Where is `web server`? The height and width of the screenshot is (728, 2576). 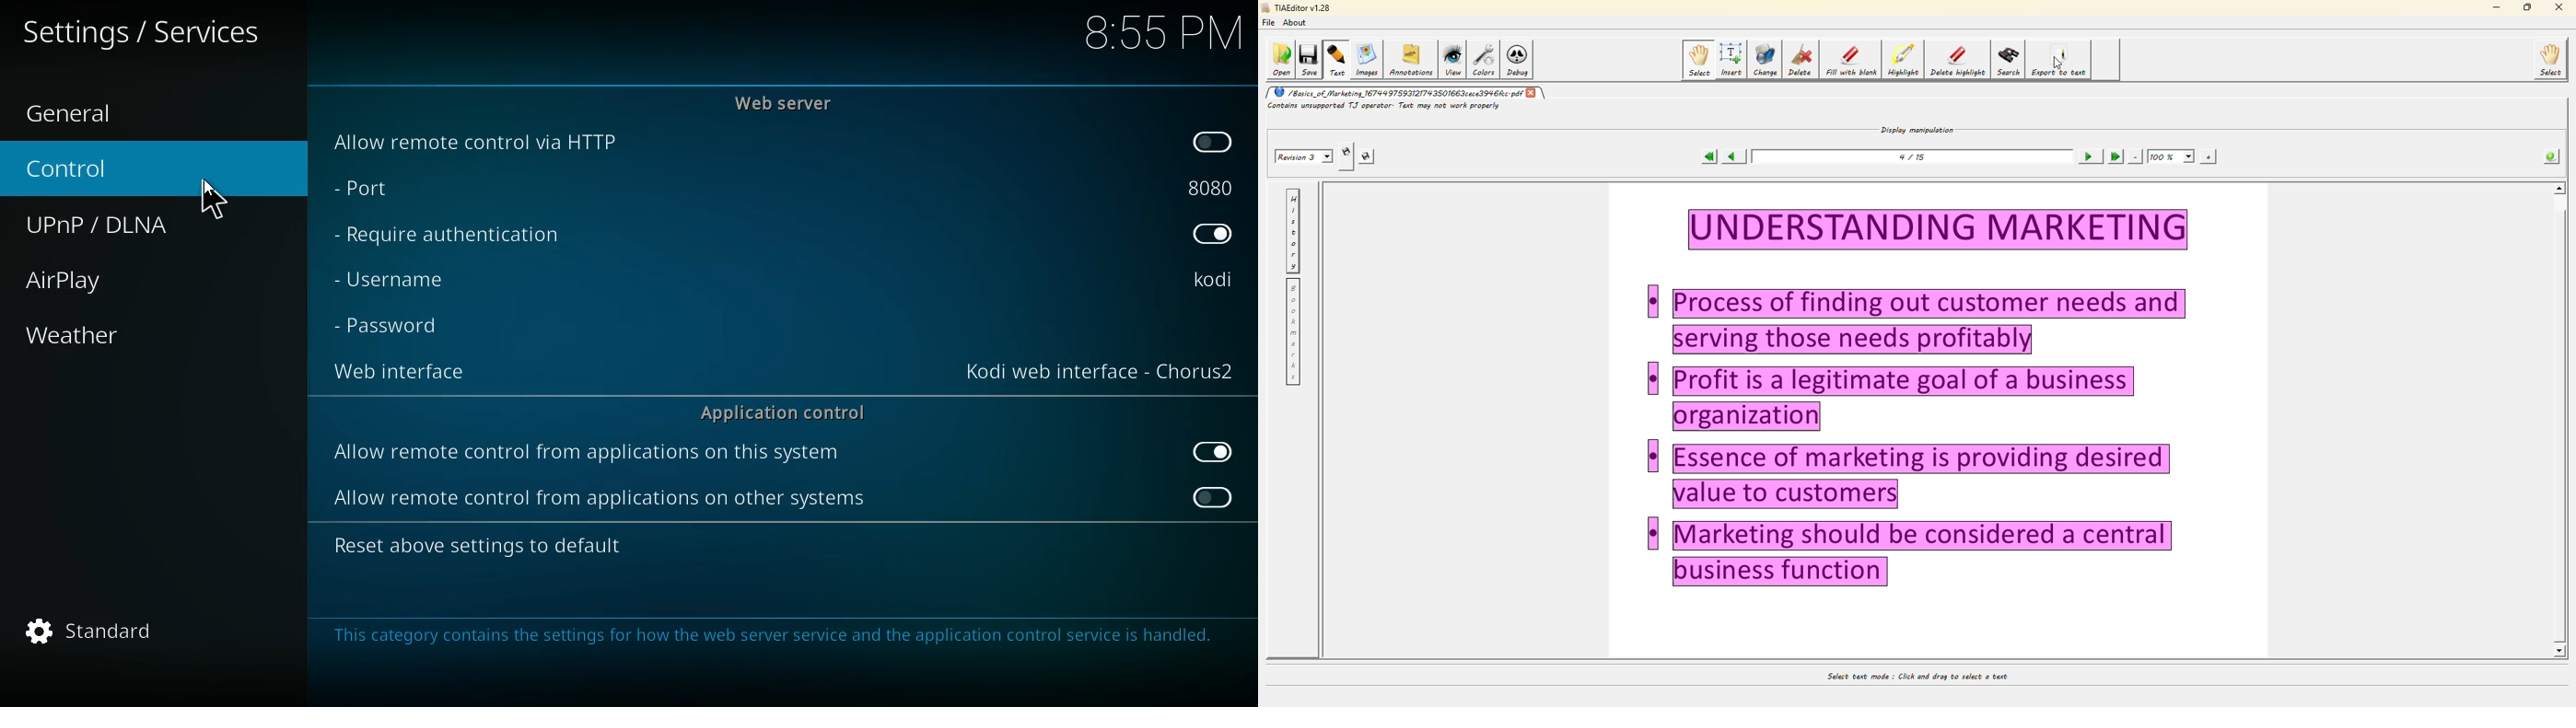
web server is located at coordinates (793, 103).